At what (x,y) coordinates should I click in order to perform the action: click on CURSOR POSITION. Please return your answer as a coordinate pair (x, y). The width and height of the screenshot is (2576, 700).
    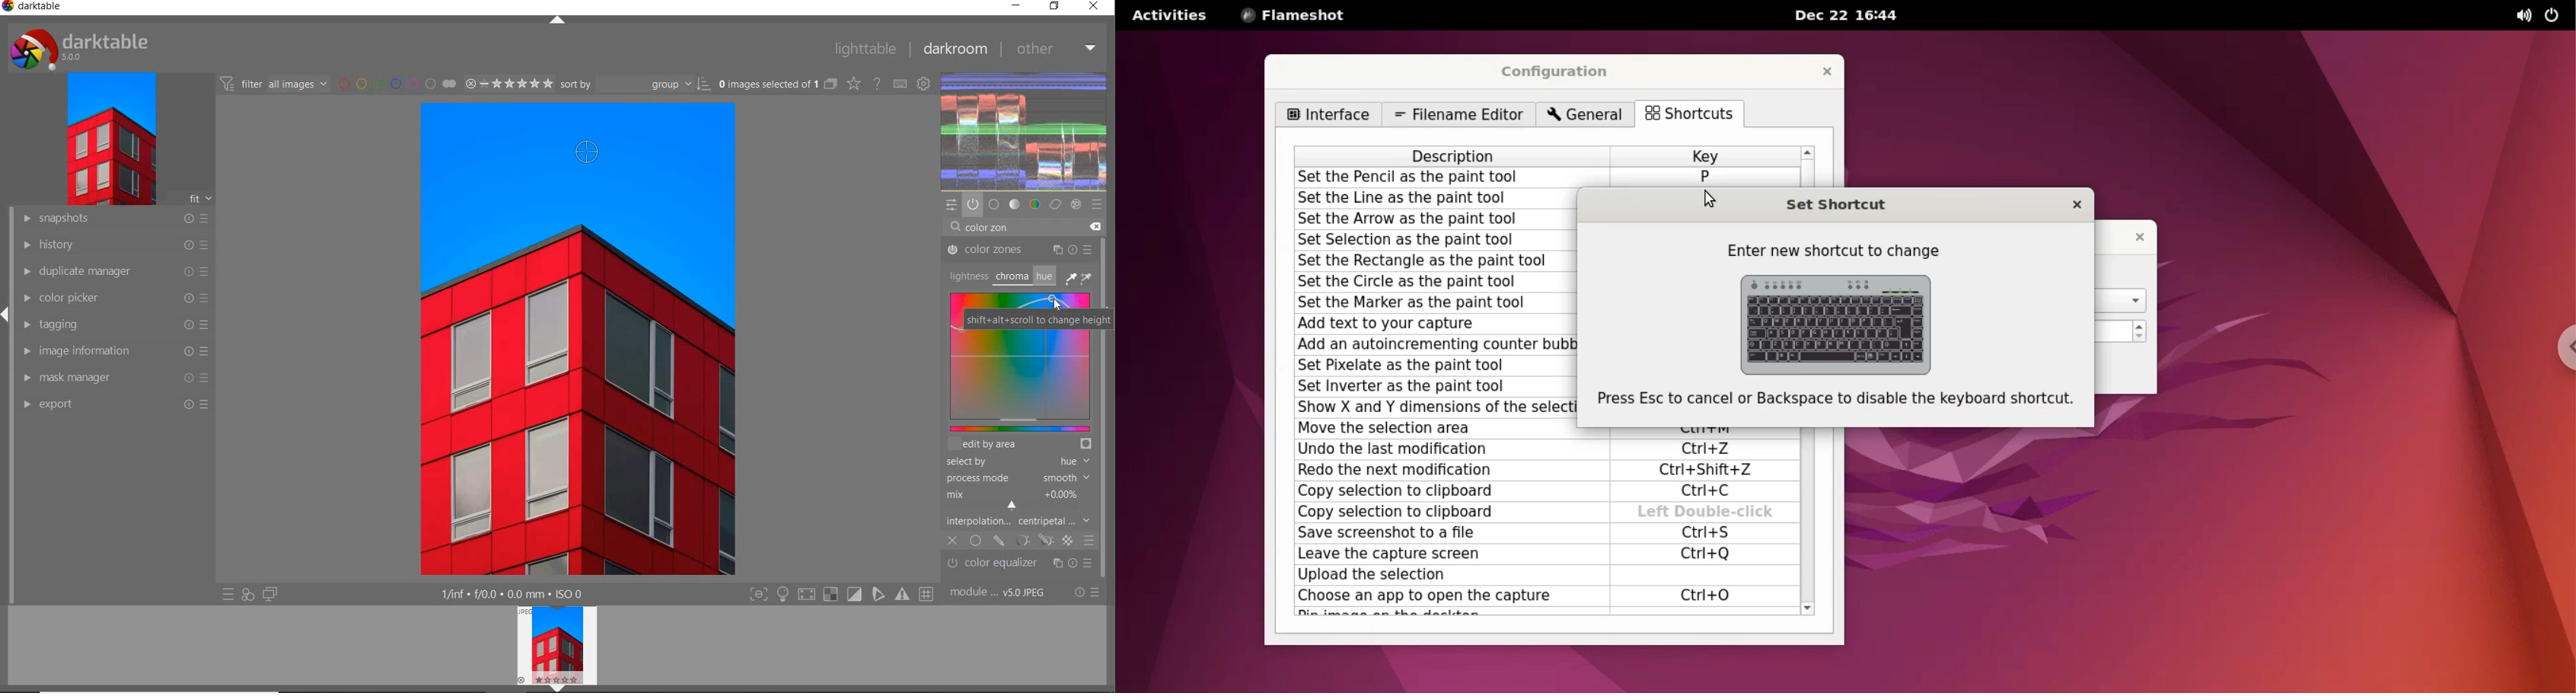
    Looking at the image, I should click on (1058, 301).